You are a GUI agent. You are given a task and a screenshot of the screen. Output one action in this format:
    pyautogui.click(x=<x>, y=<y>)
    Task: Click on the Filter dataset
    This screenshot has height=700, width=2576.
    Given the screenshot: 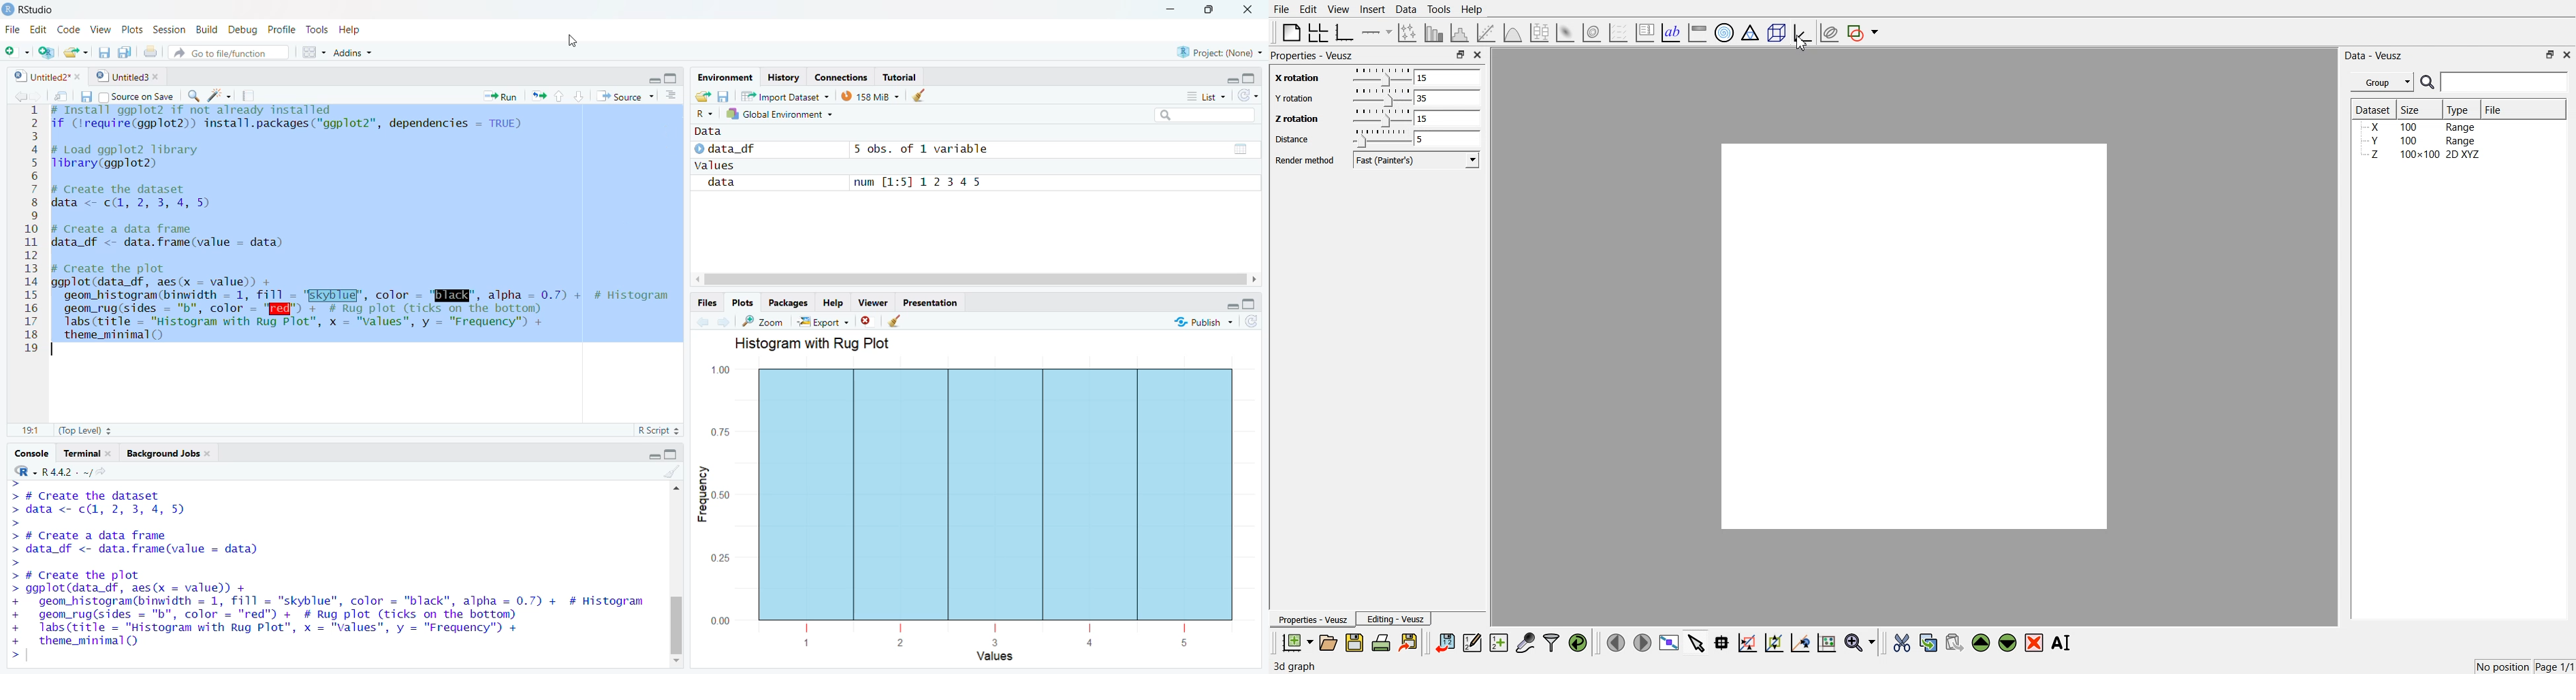 What is the action you would take?
    pyautogui.click(x=1551, y=642)
    